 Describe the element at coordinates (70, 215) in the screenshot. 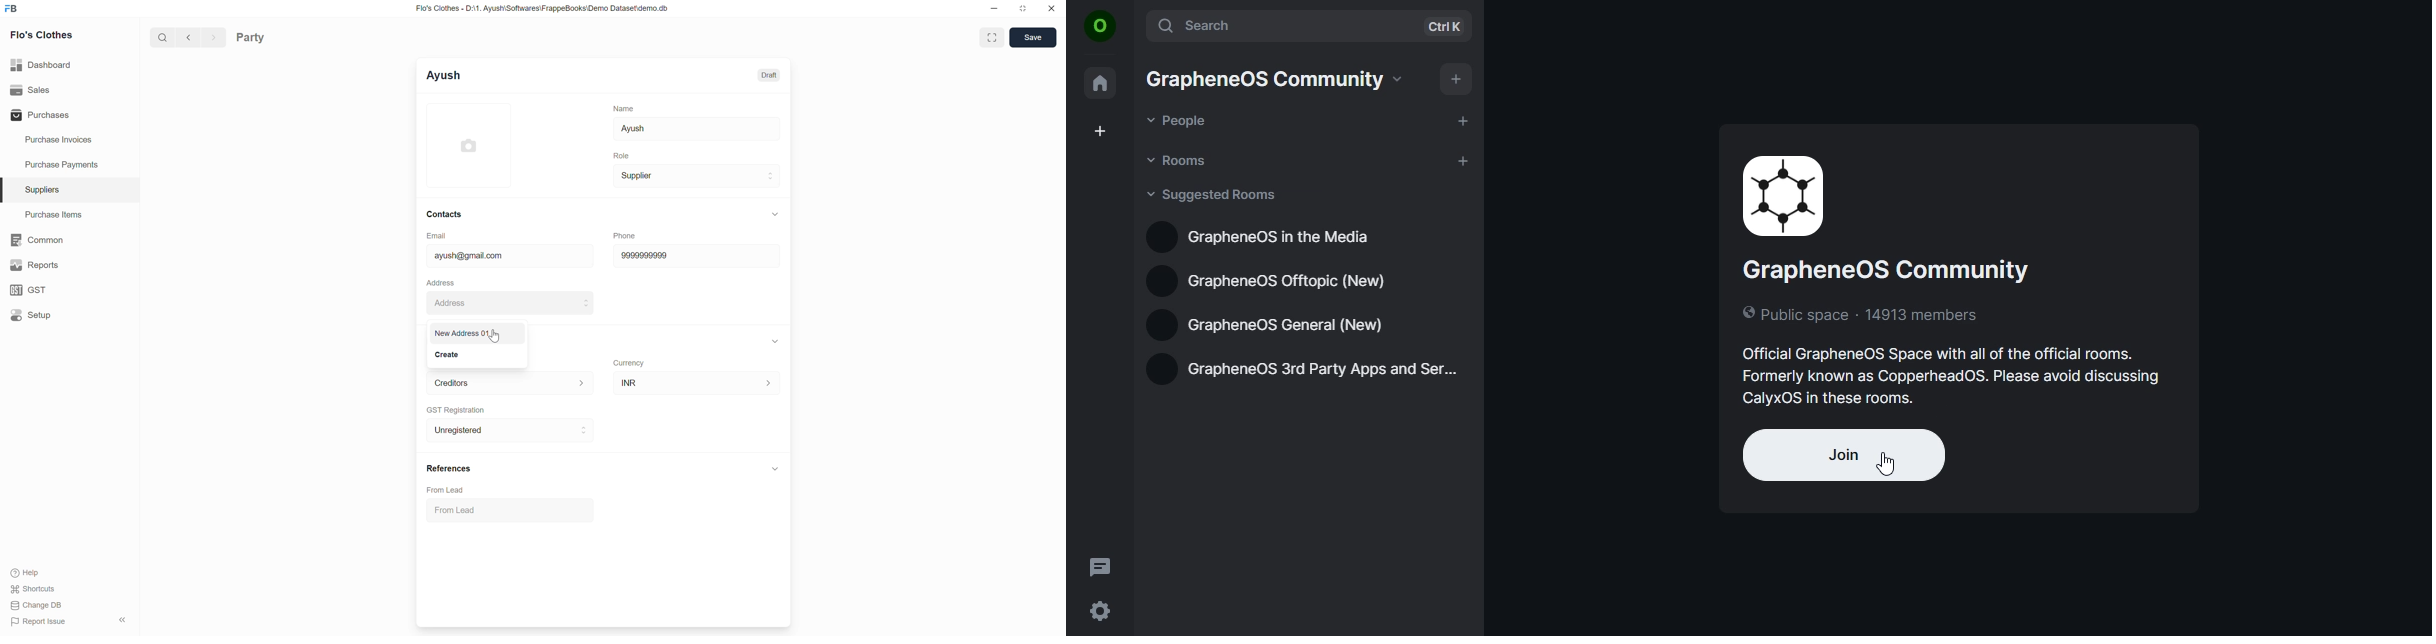

I see `Purchase Items` at that location.